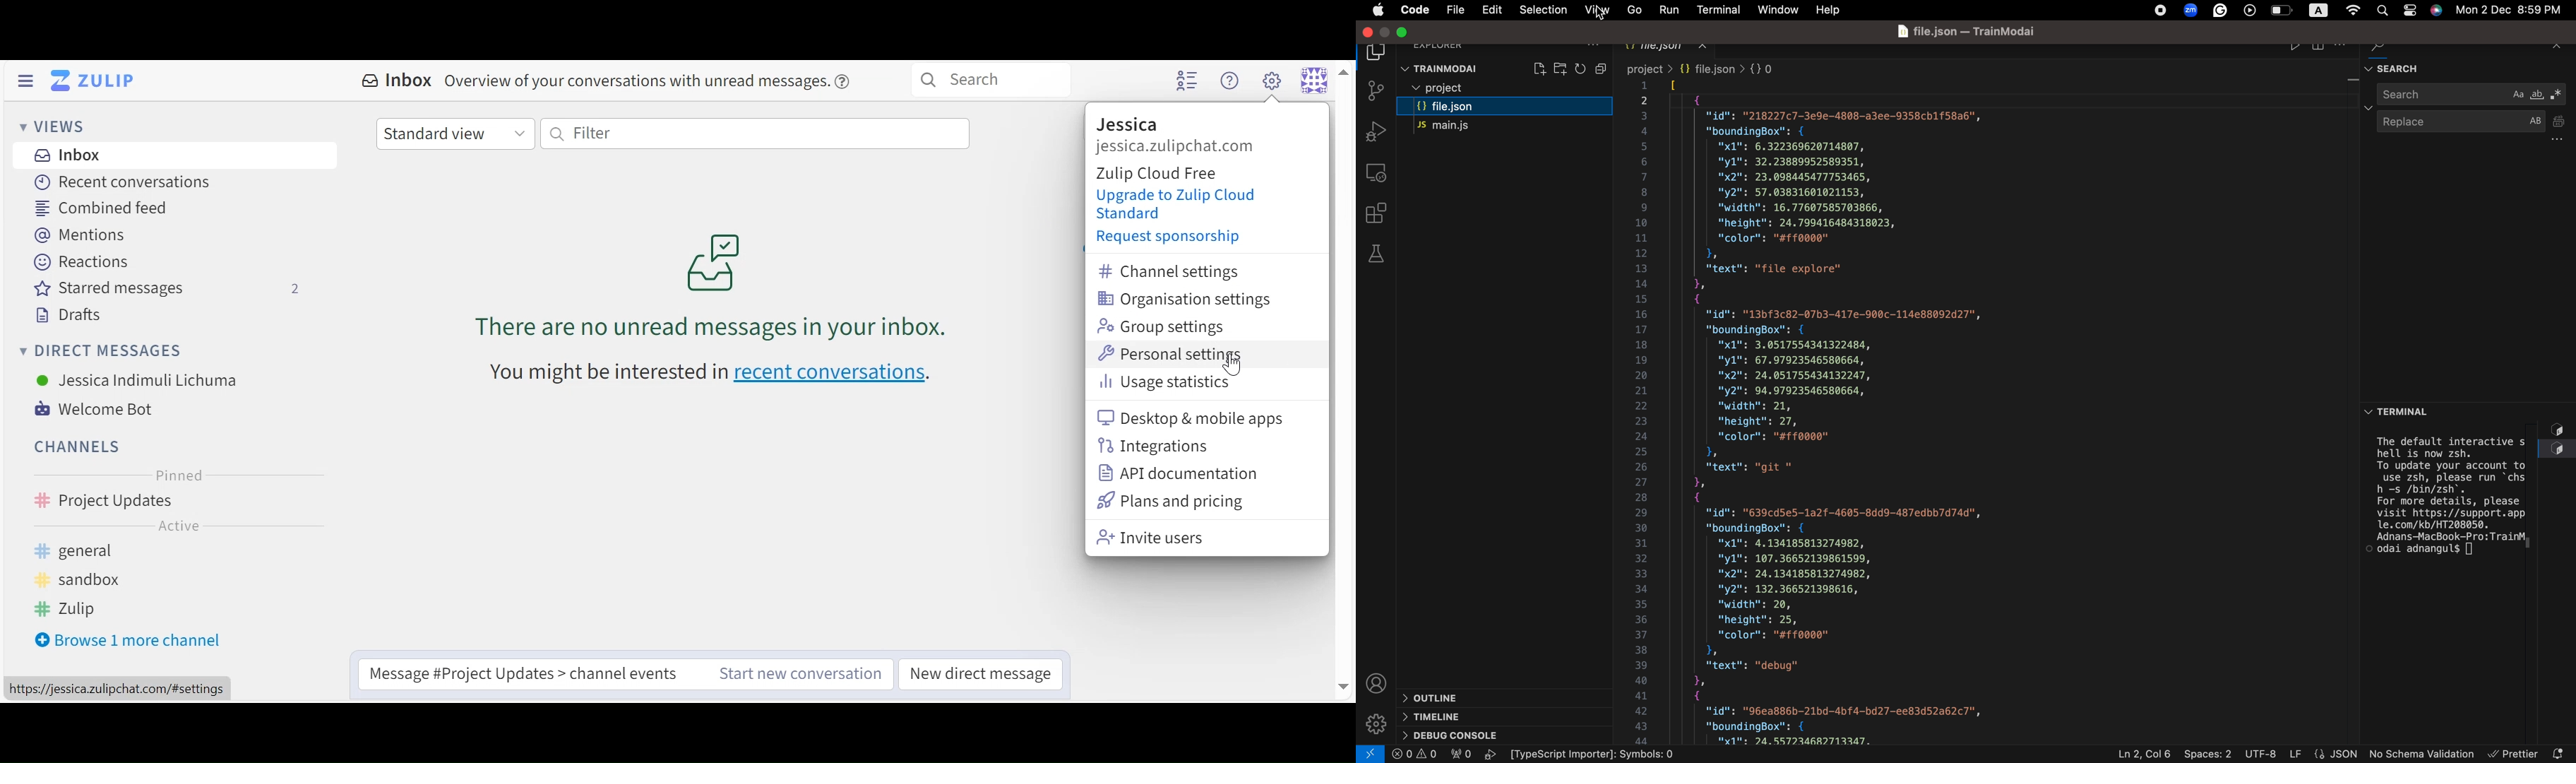  Describe the element at coordinates (994, 81) in the screenshot. I see `Search` at that location.